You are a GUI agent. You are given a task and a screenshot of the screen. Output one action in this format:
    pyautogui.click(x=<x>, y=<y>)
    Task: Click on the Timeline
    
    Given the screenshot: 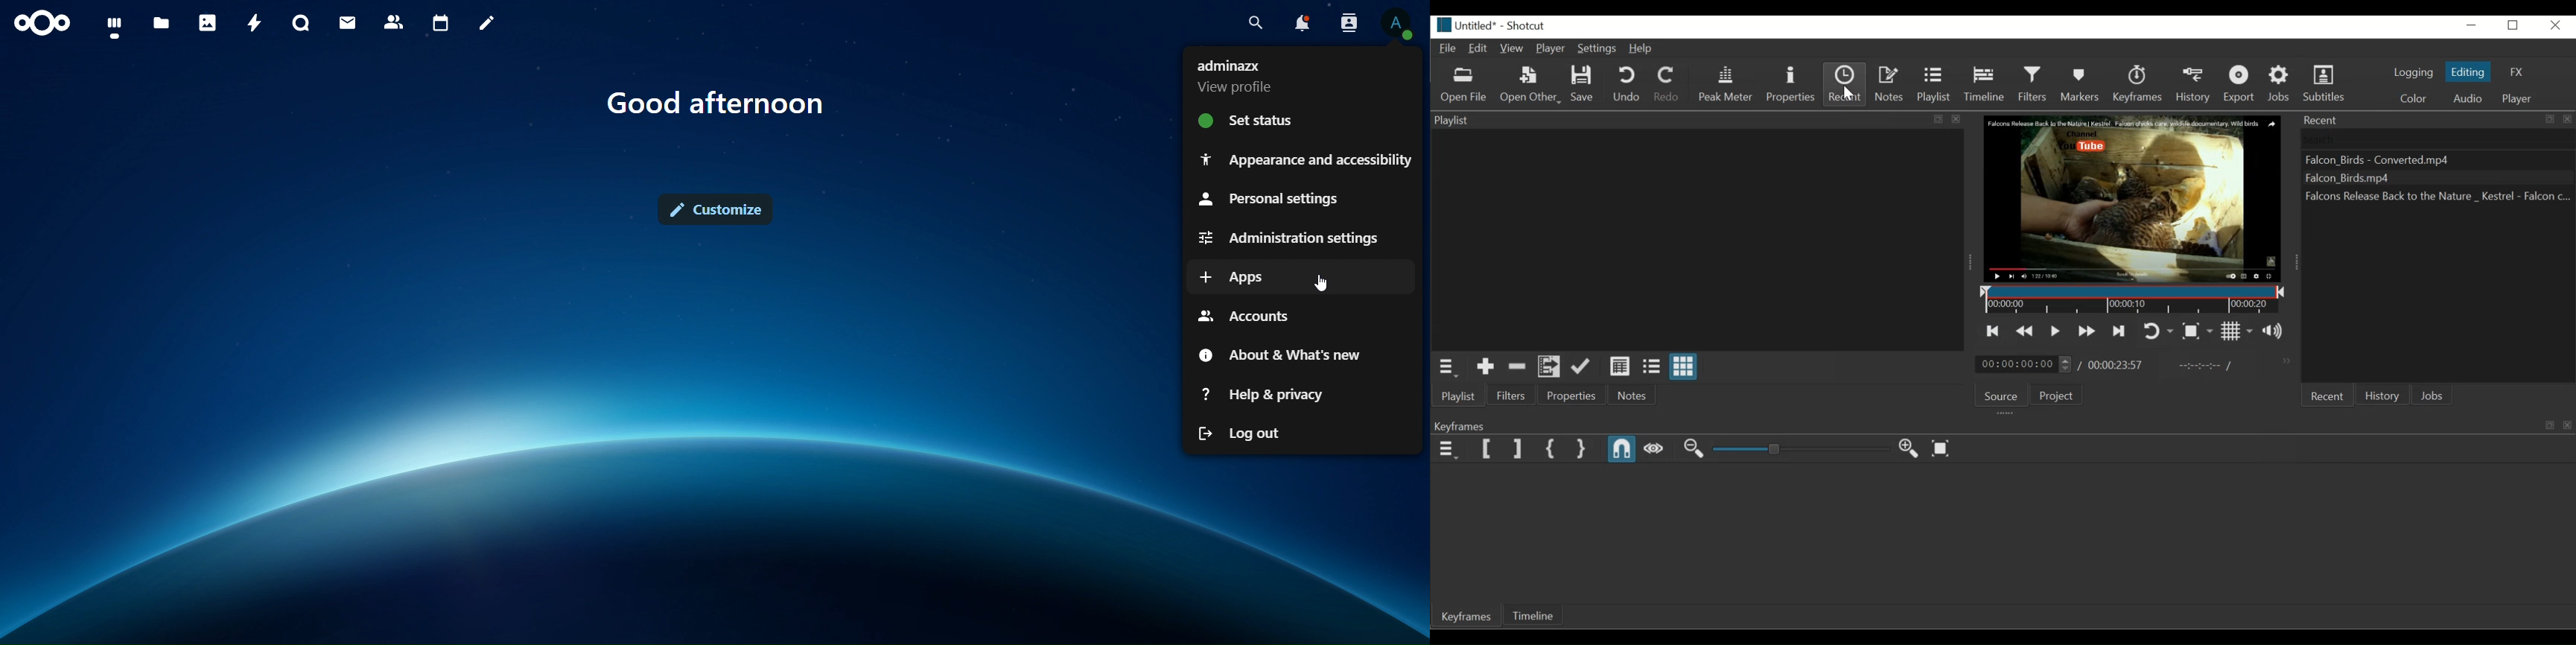 What is the action you would take?
    pyautogui.click(x=2135, y=300)
    